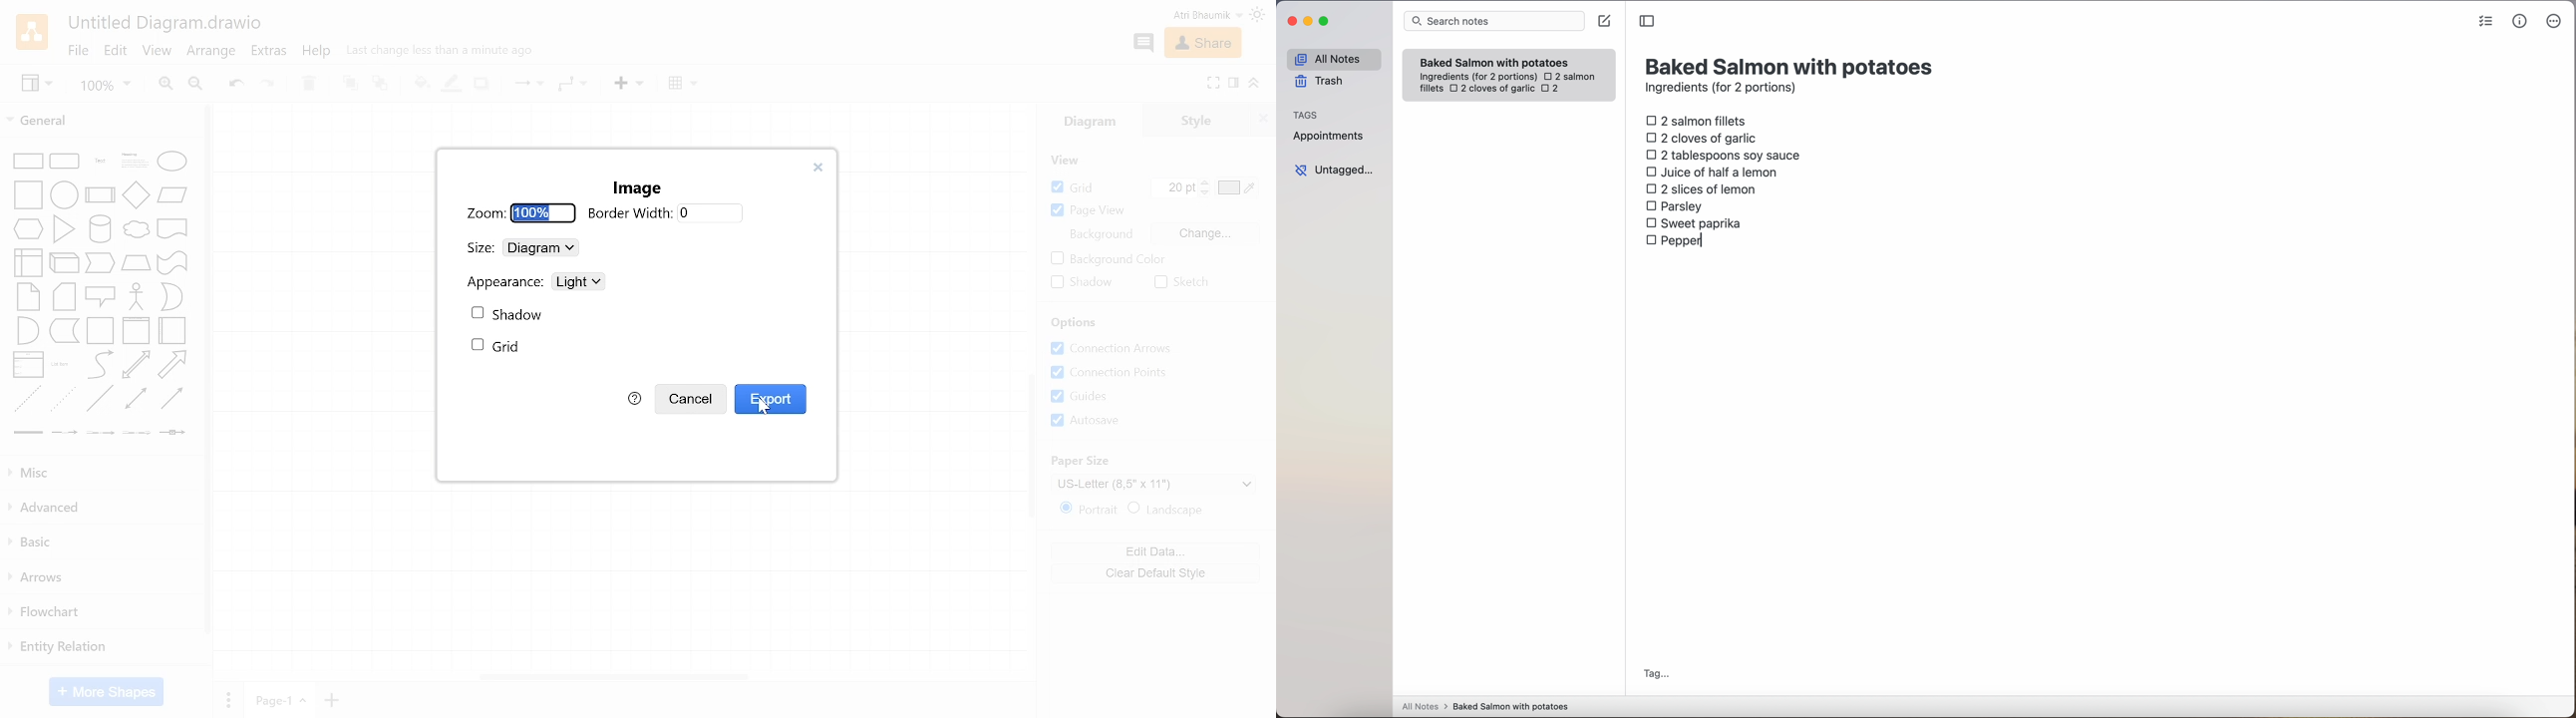 Image resolution: width=2576 pixels, height=728 pixels. Describe the element at coordinates (35, 120) in the screenshot. I see `General` at that location.